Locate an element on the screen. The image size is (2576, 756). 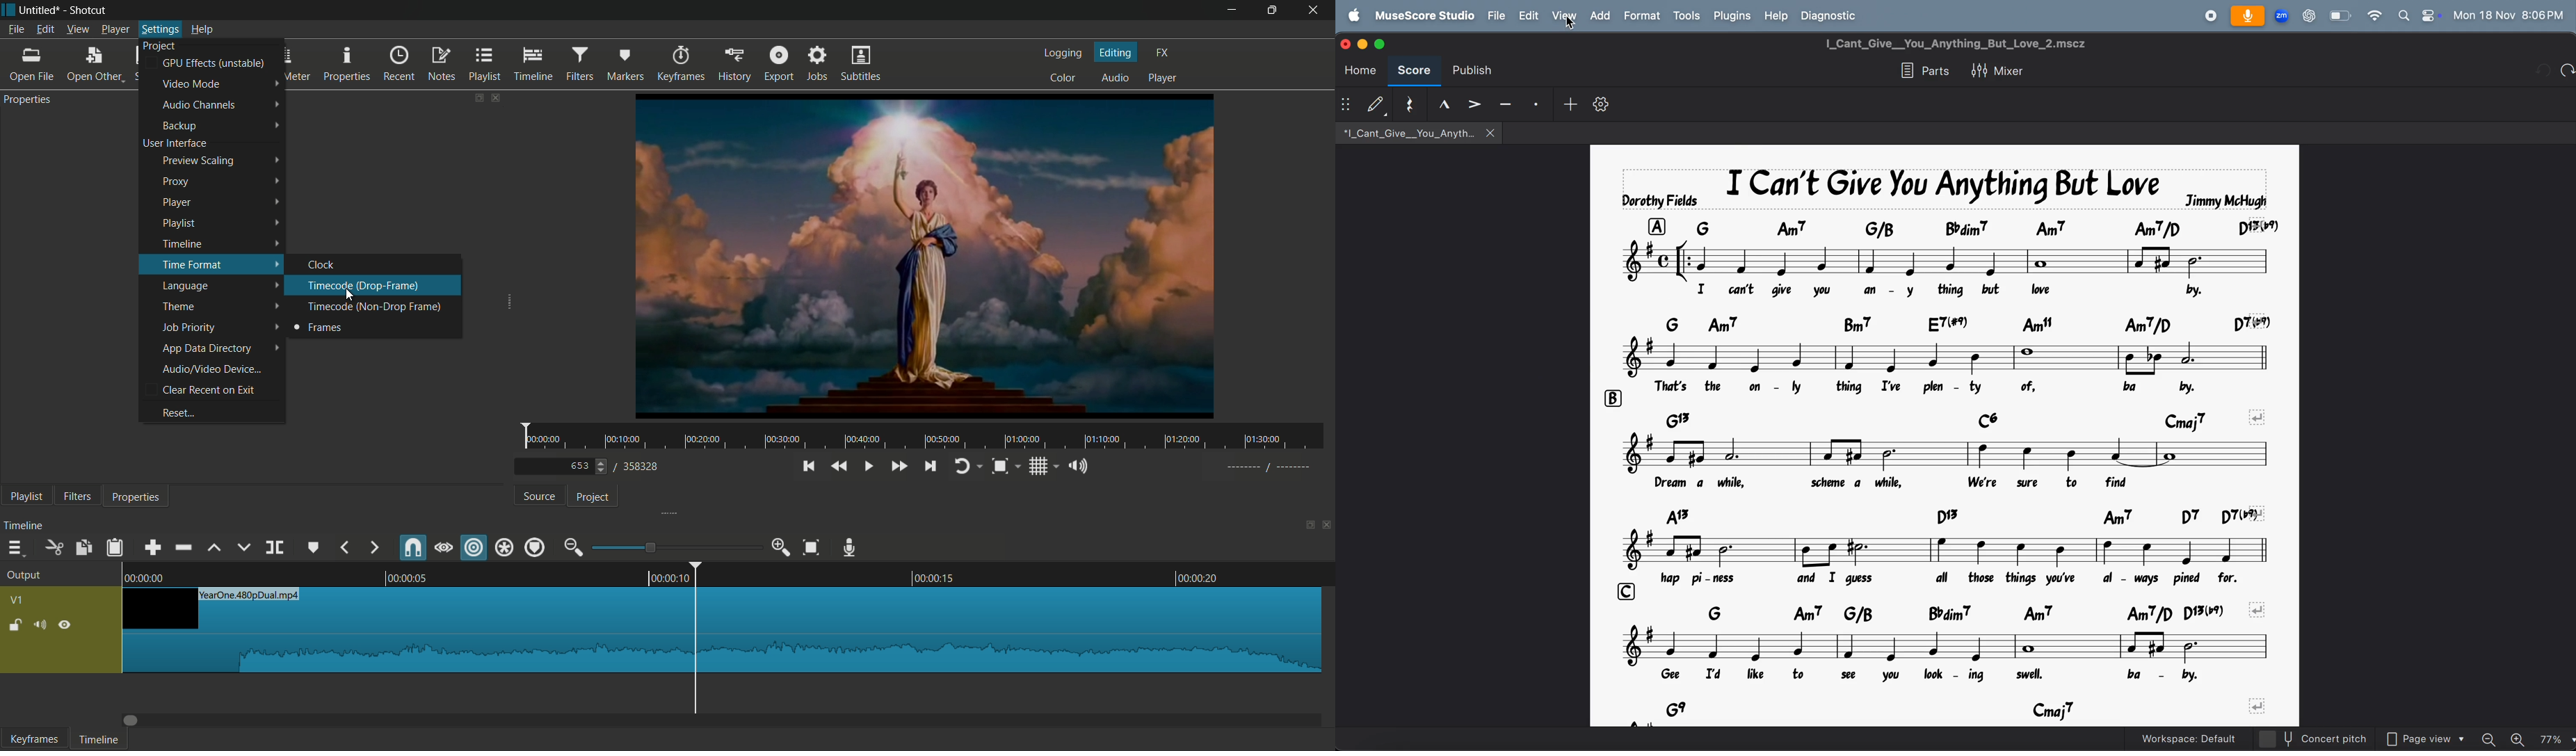
open file is located at coordinates (29, 63).